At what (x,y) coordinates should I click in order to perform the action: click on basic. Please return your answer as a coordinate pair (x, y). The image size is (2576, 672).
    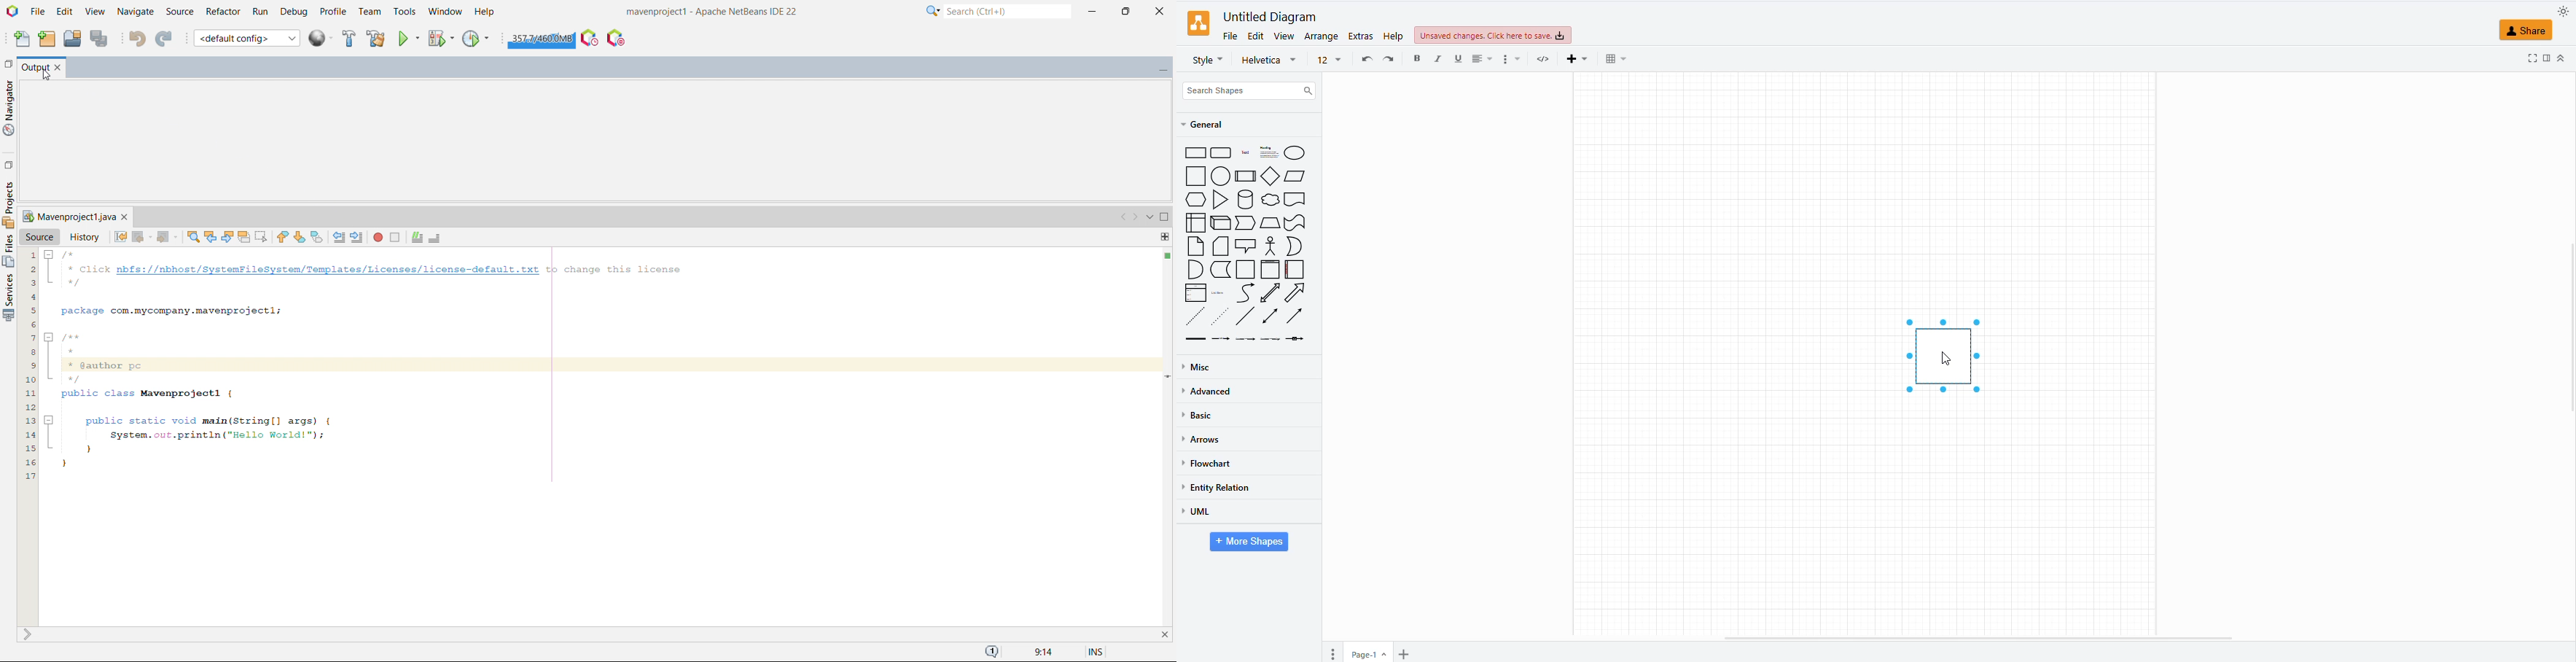
    Looking at the image, I should click on (1204, 416).